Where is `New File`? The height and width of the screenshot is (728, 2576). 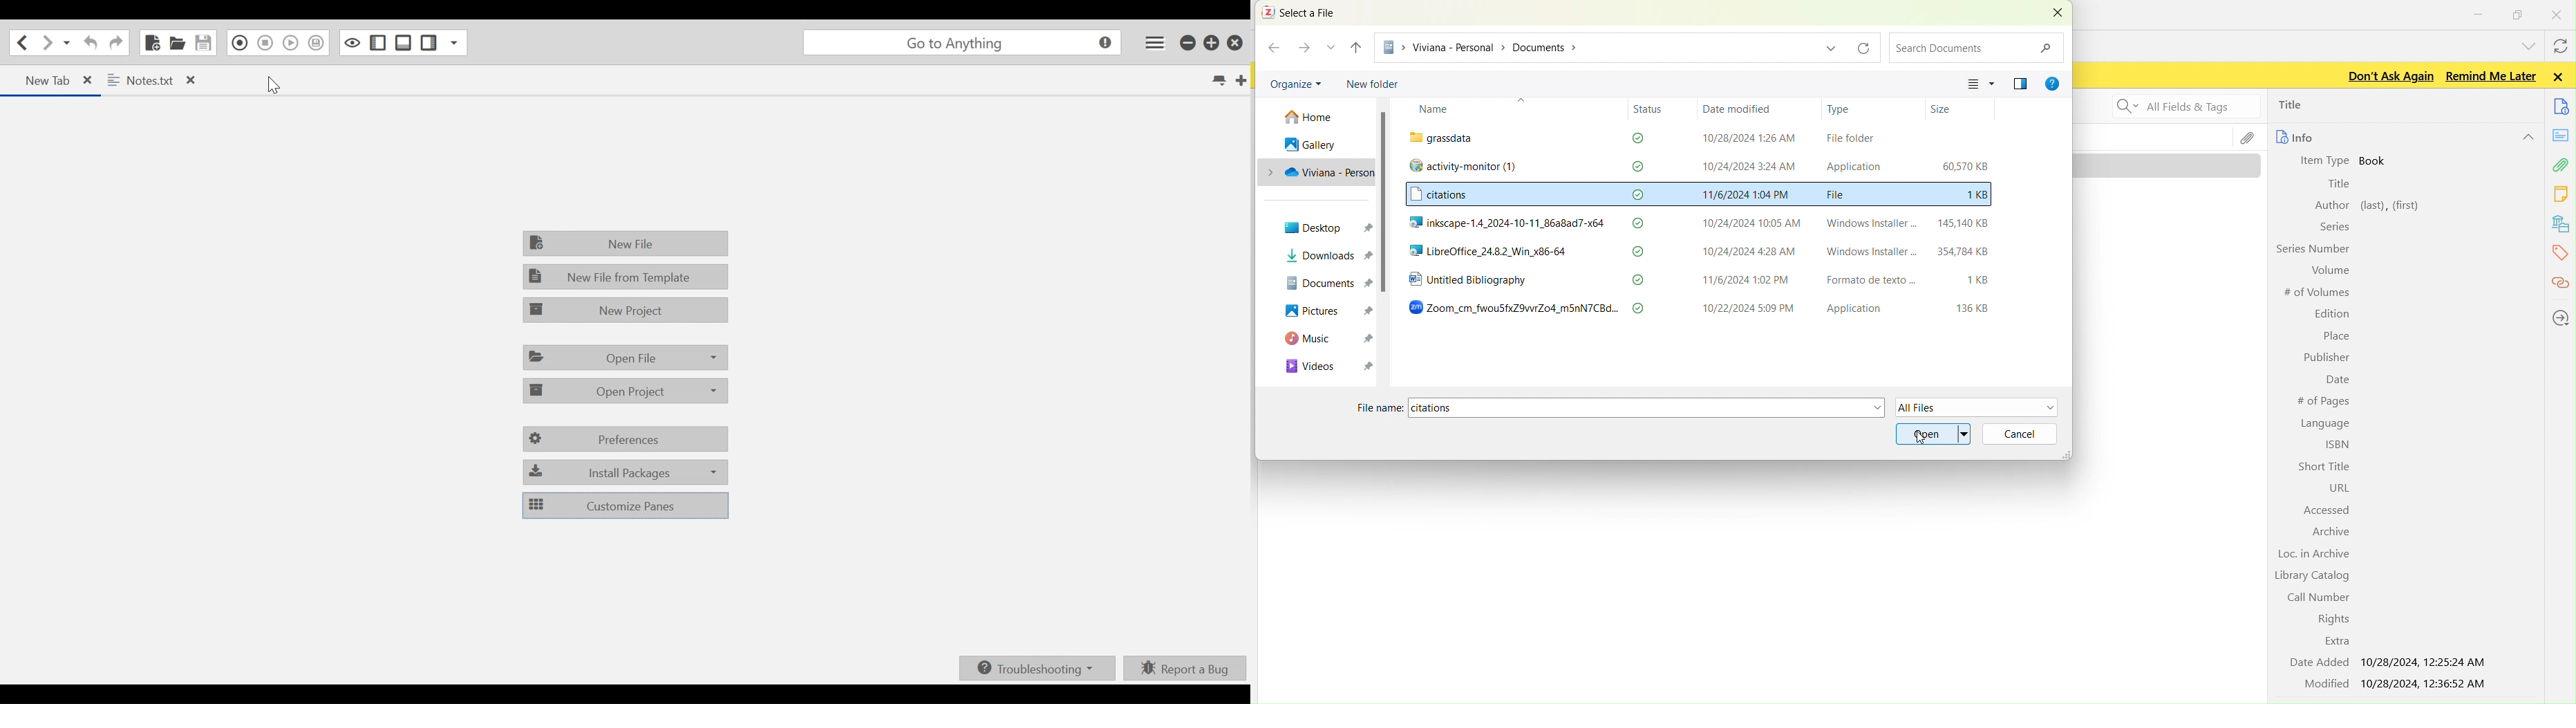
New File is located at coordinates (153, 43).